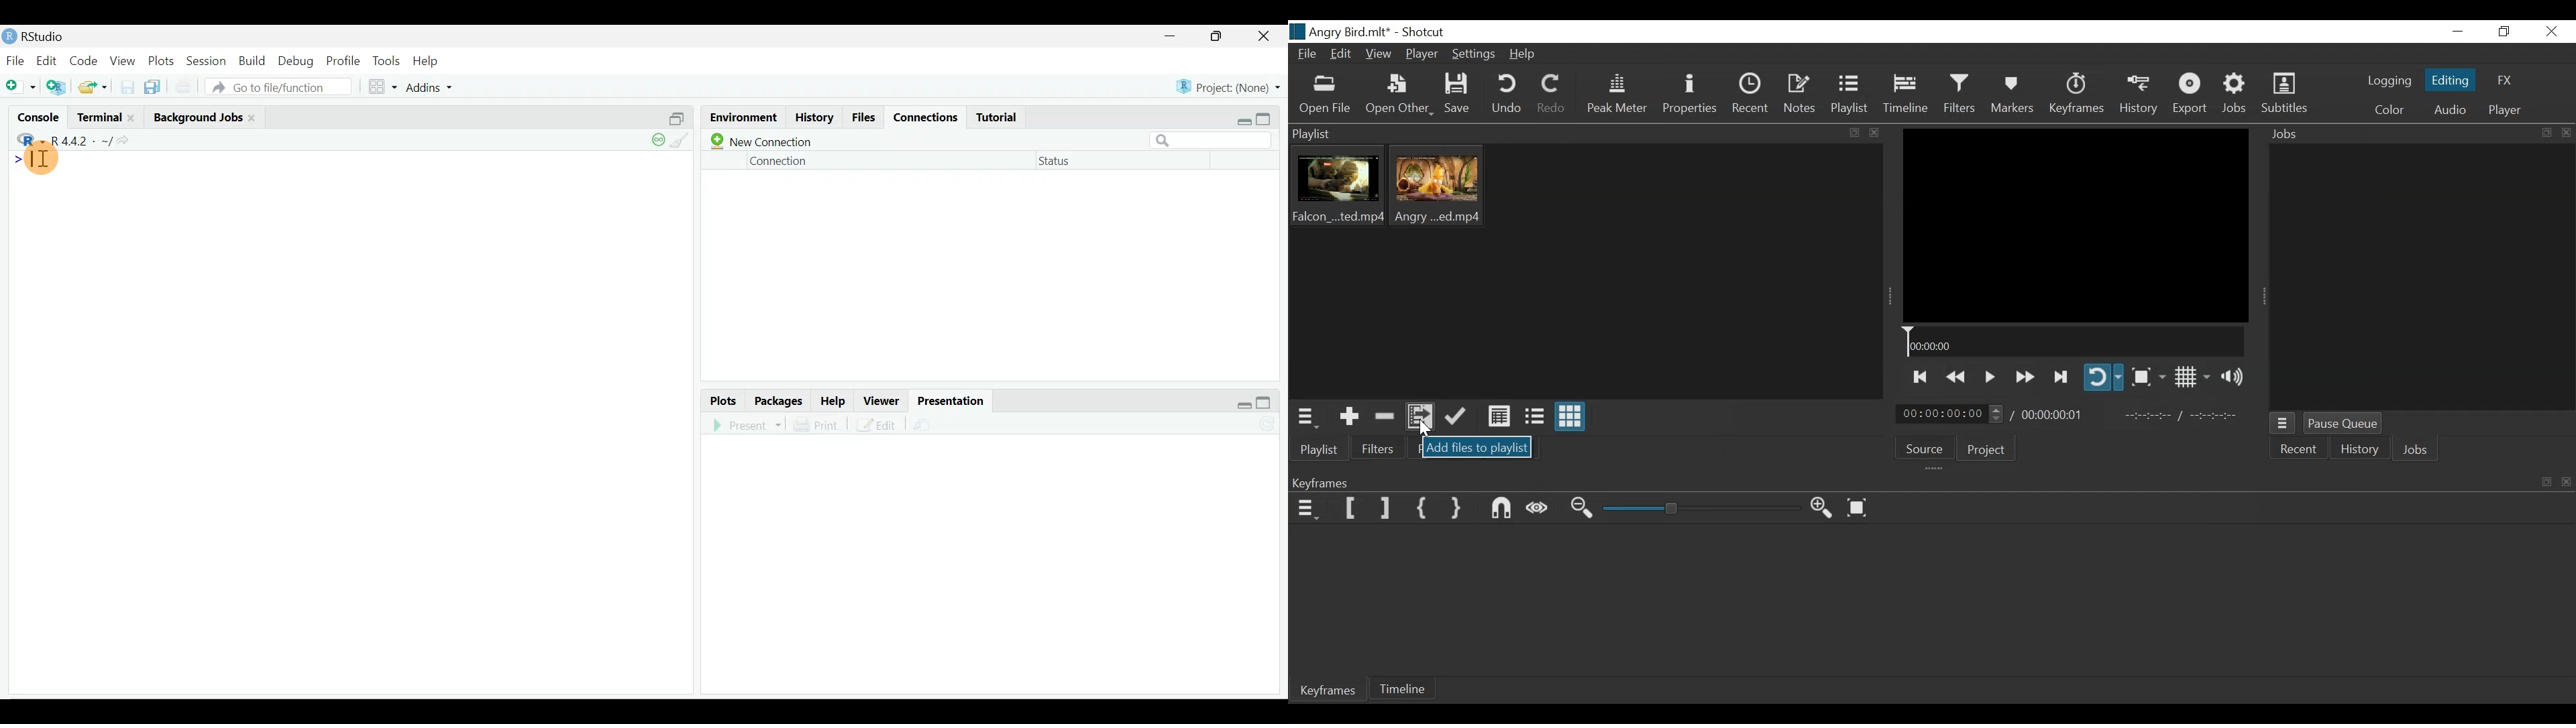 The height and width of the screenshot is (728, 2576). Describe the element at coordinates (1862, 509) in the screenshot. I see `Zoom Keyframe to fit` at that location.